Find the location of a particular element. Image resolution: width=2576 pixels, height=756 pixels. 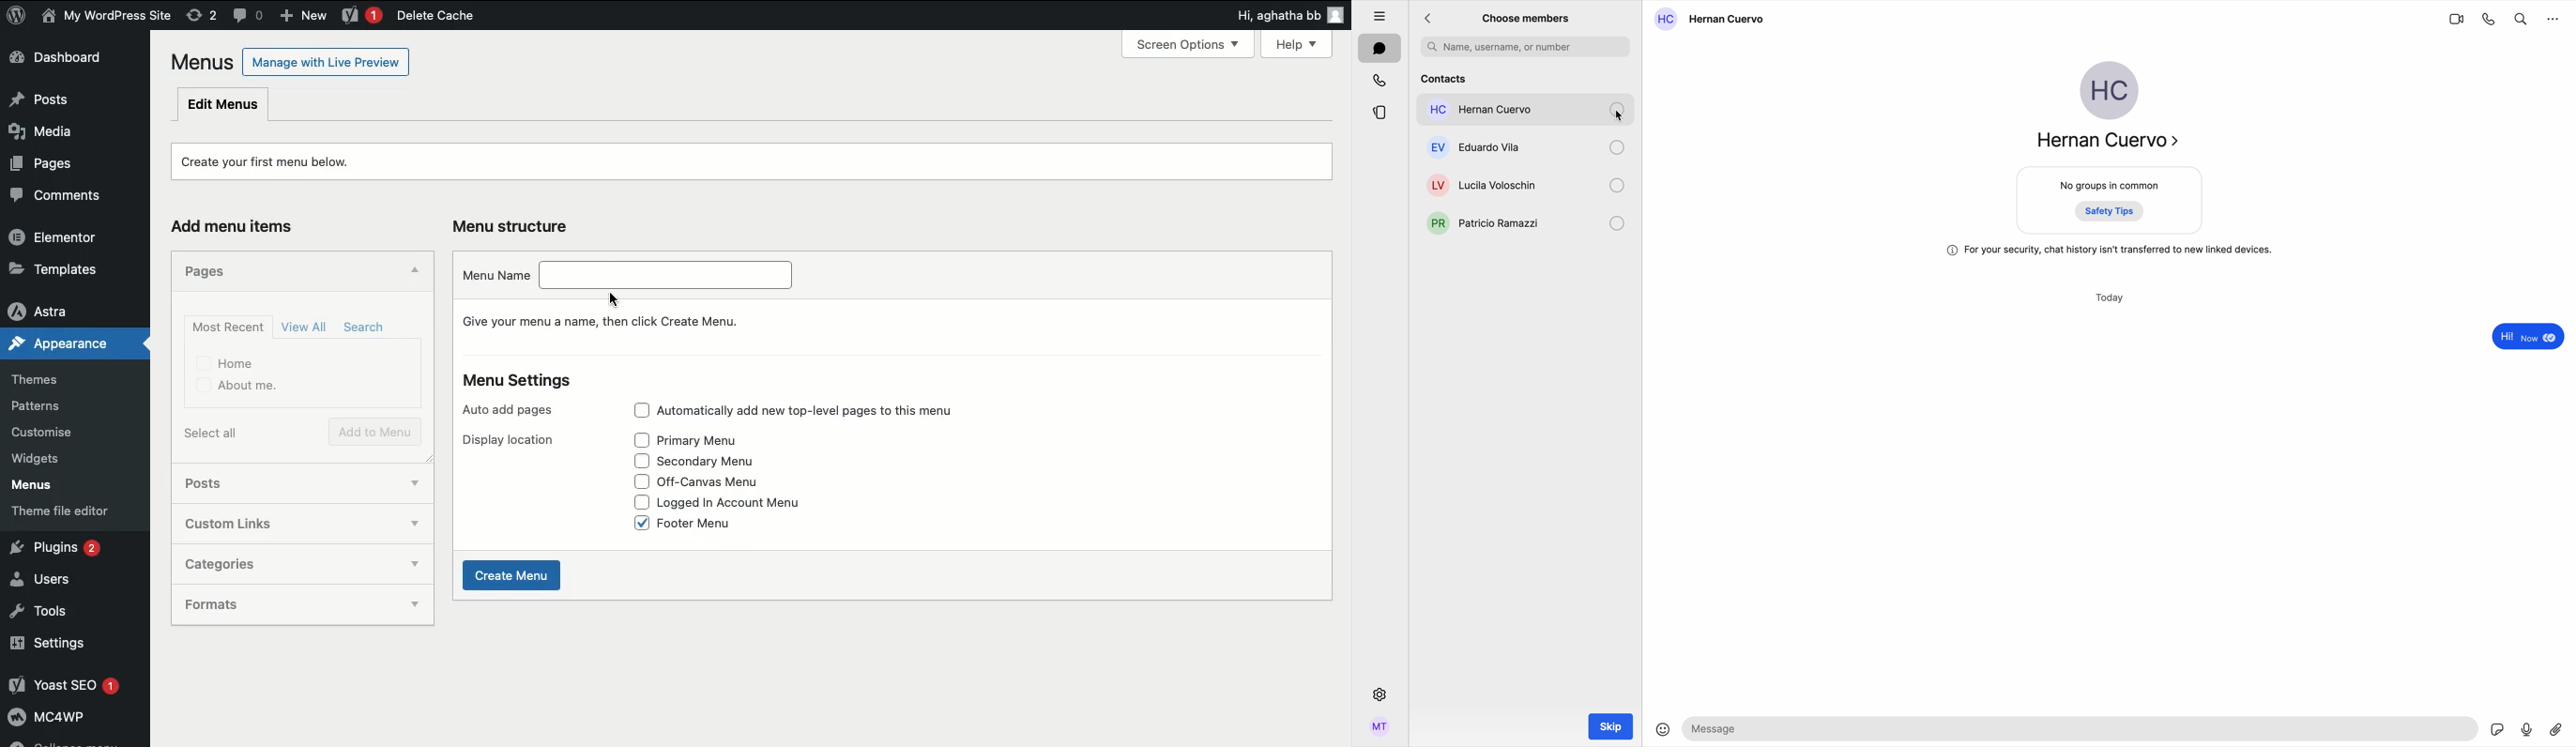

Custom links is located at coordinates (271, 522).